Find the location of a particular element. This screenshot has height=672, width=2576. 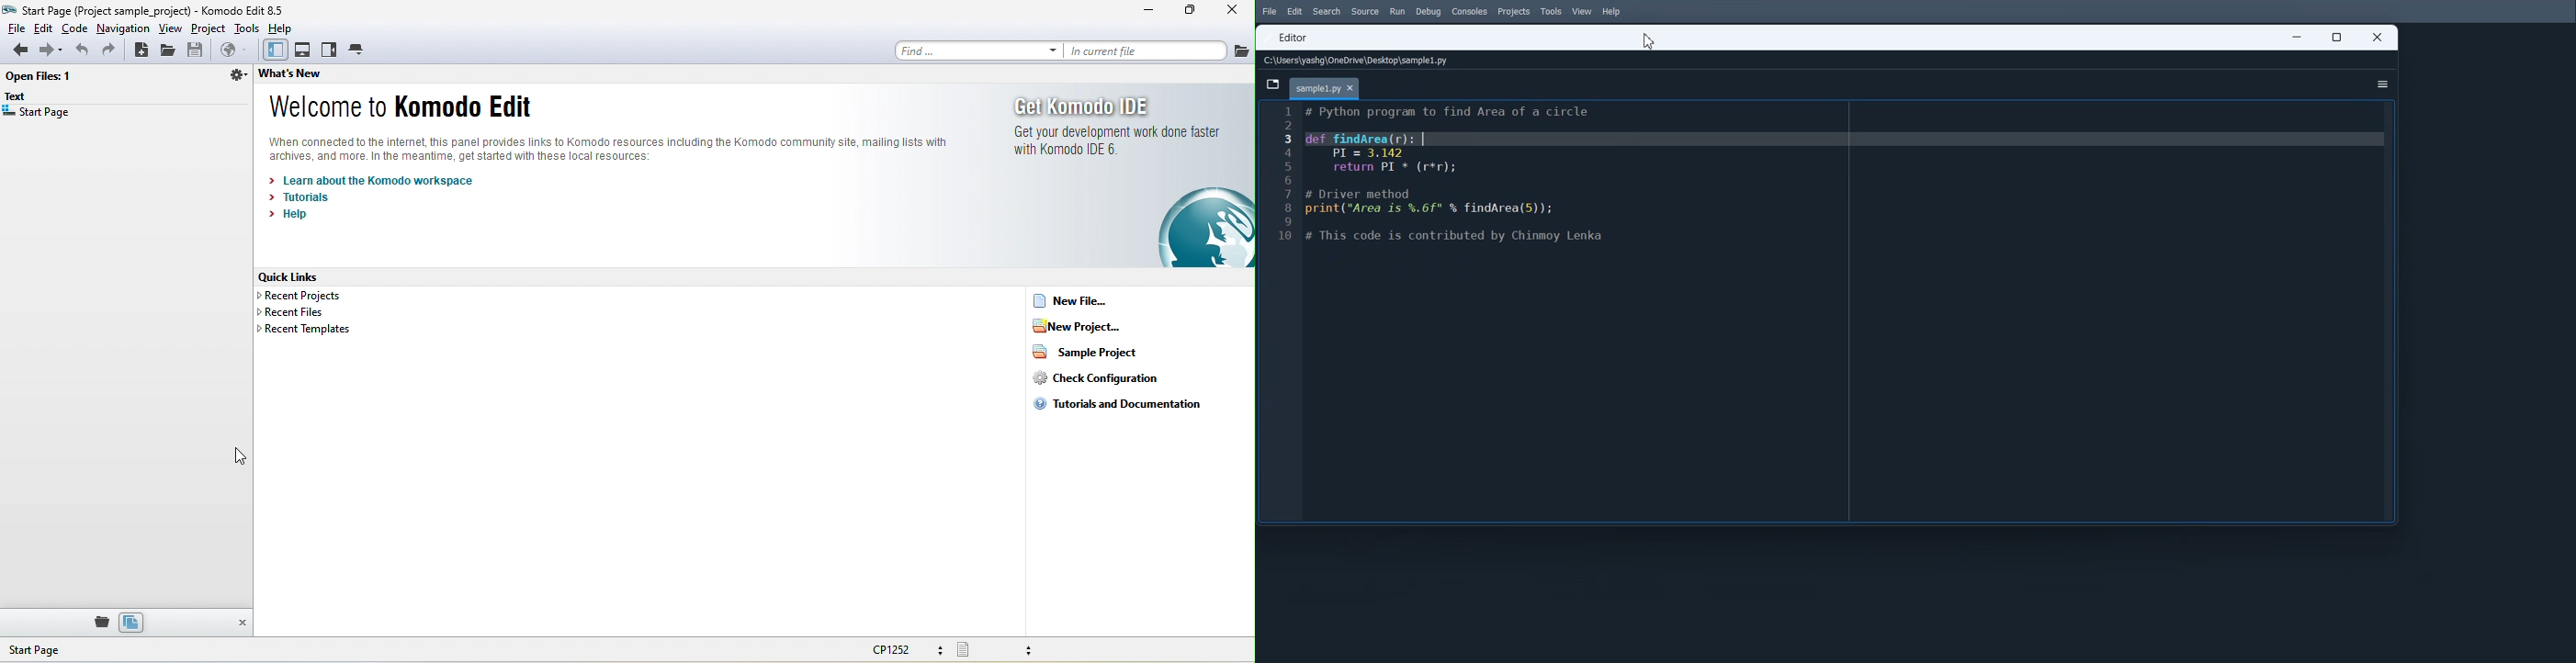

Current File tab is located at coordinates (1326, 87).